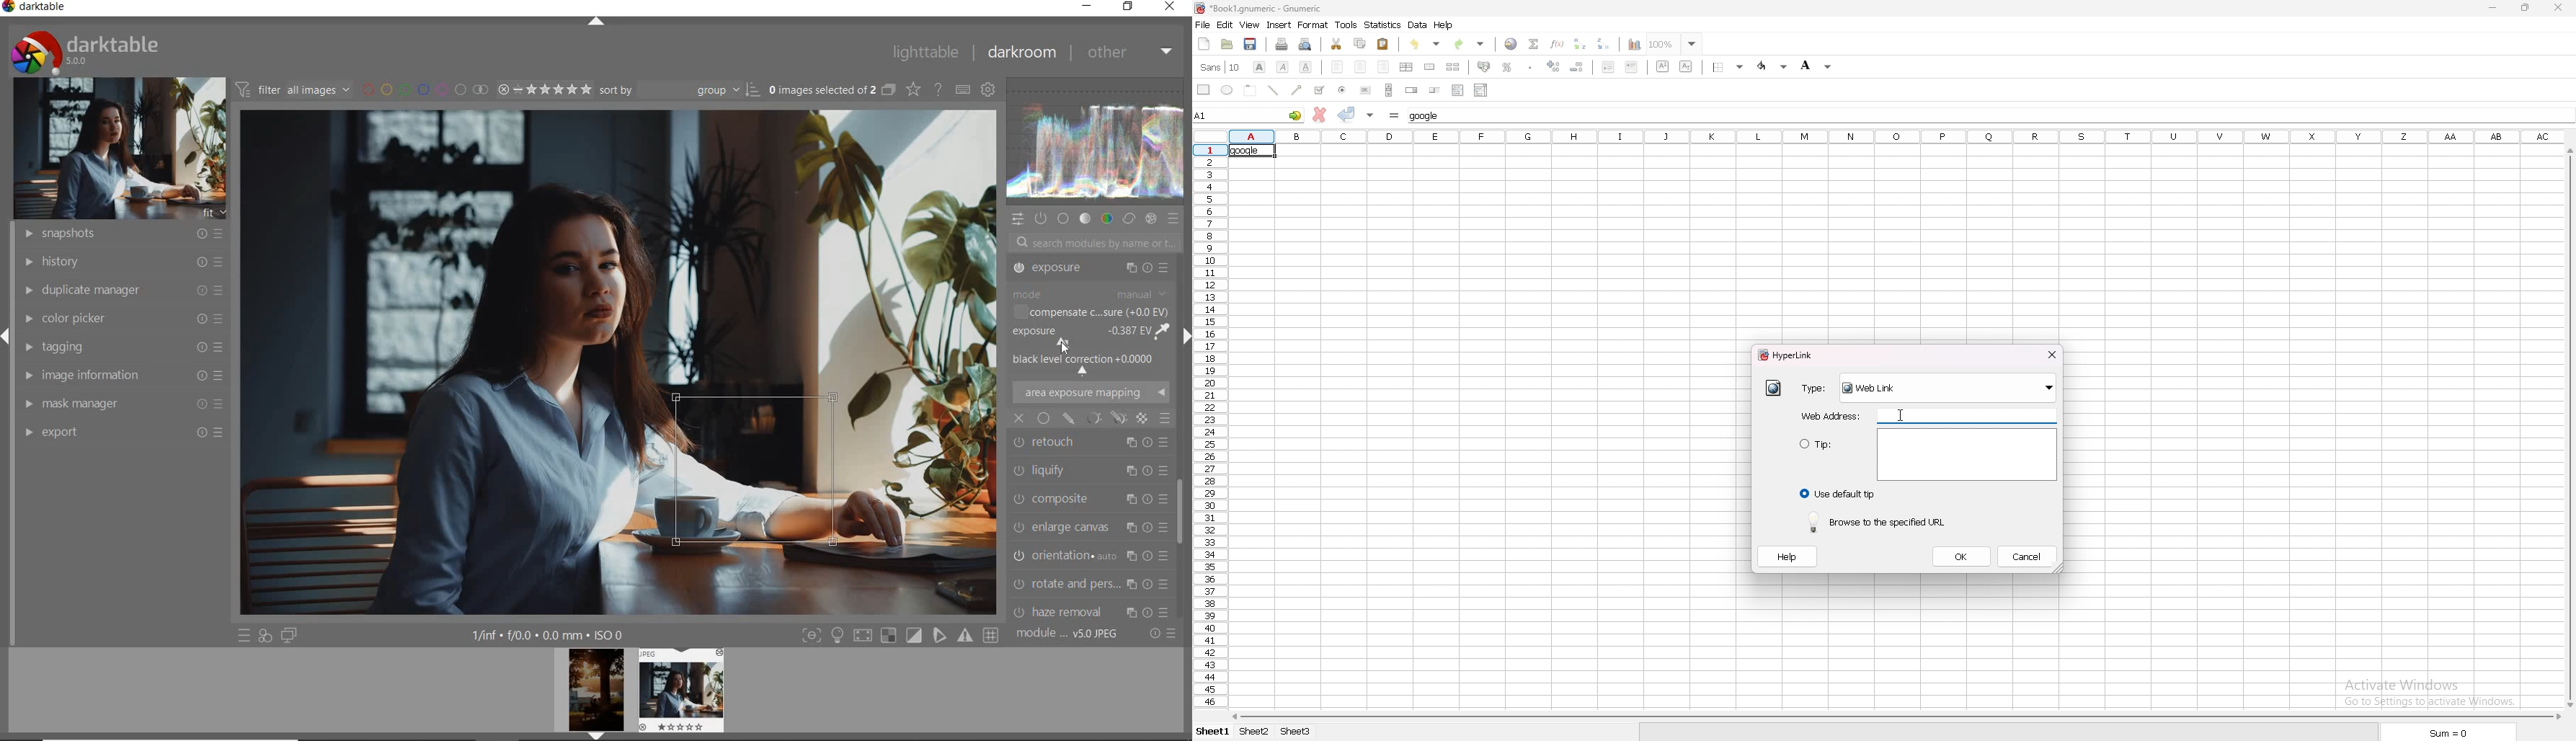 Image resolution: width=2576 pixels, height=756 pixels. What do you see at coordinates (1372, 115) in the screenshot?
I see `accept changes in multple cell` at bounding box center [1372, 115].